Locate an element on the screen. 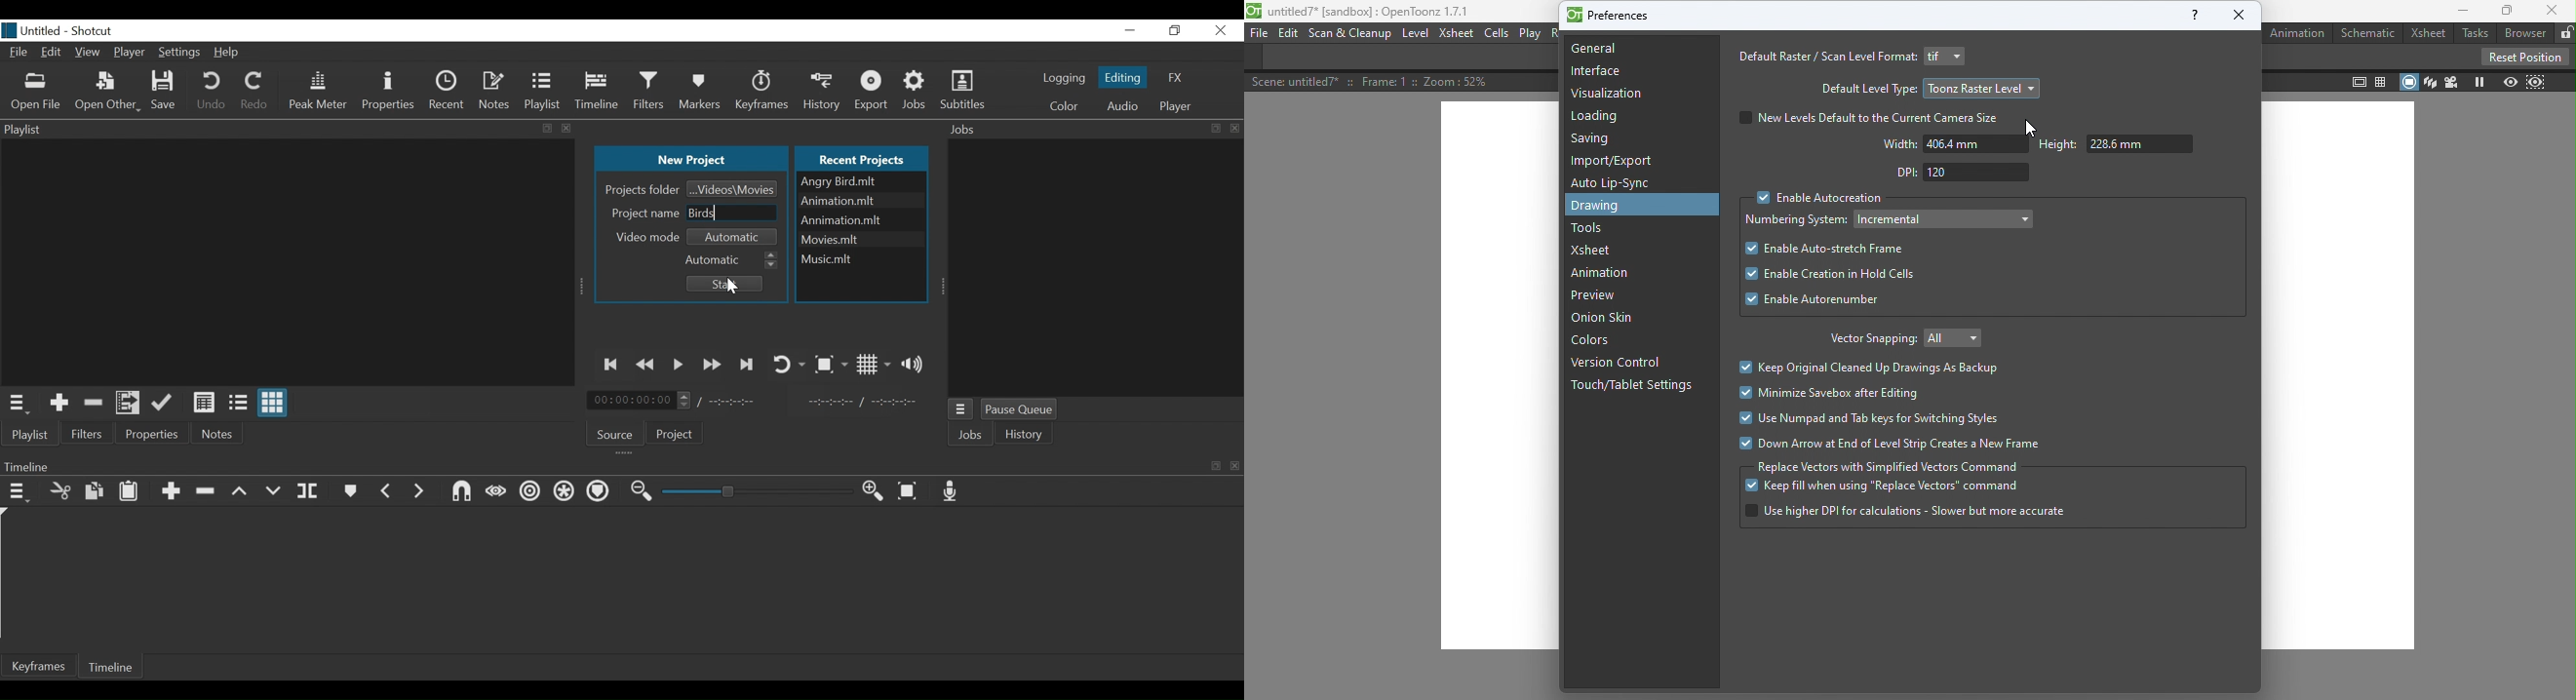  File name is located at coordinates (860, 202).